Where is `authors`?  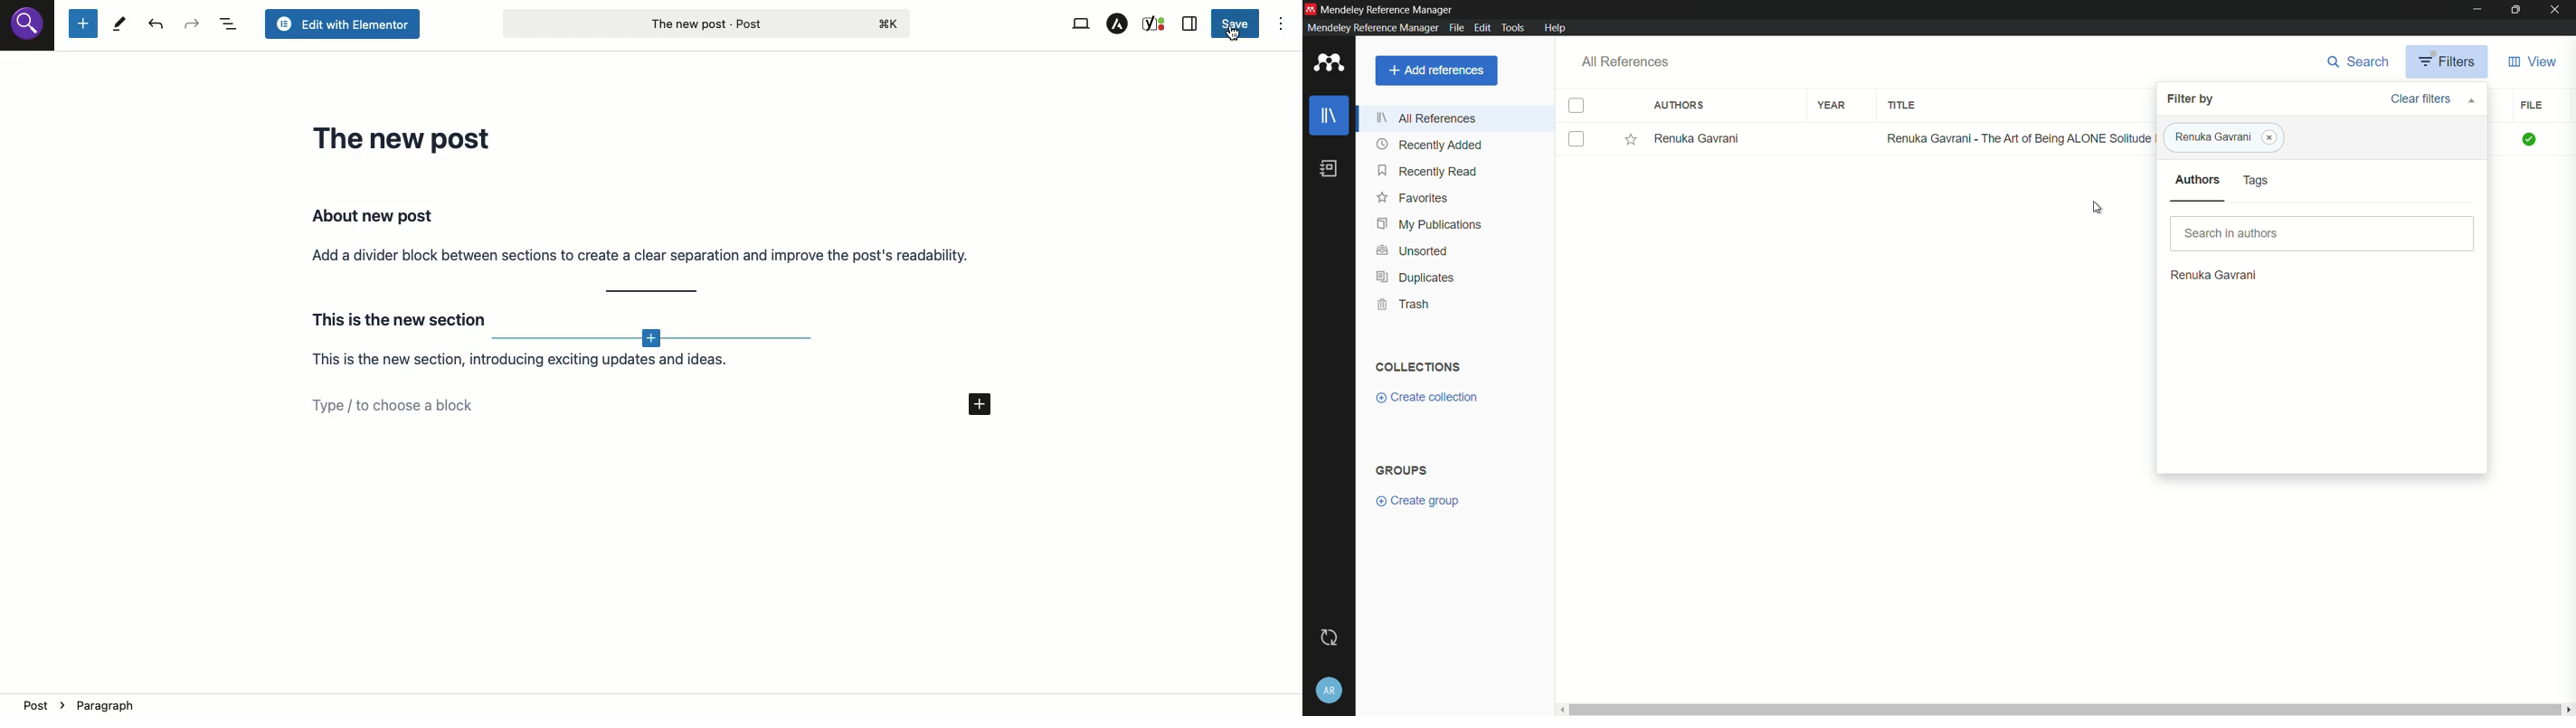
authors is located at coordinates (1679, 104).